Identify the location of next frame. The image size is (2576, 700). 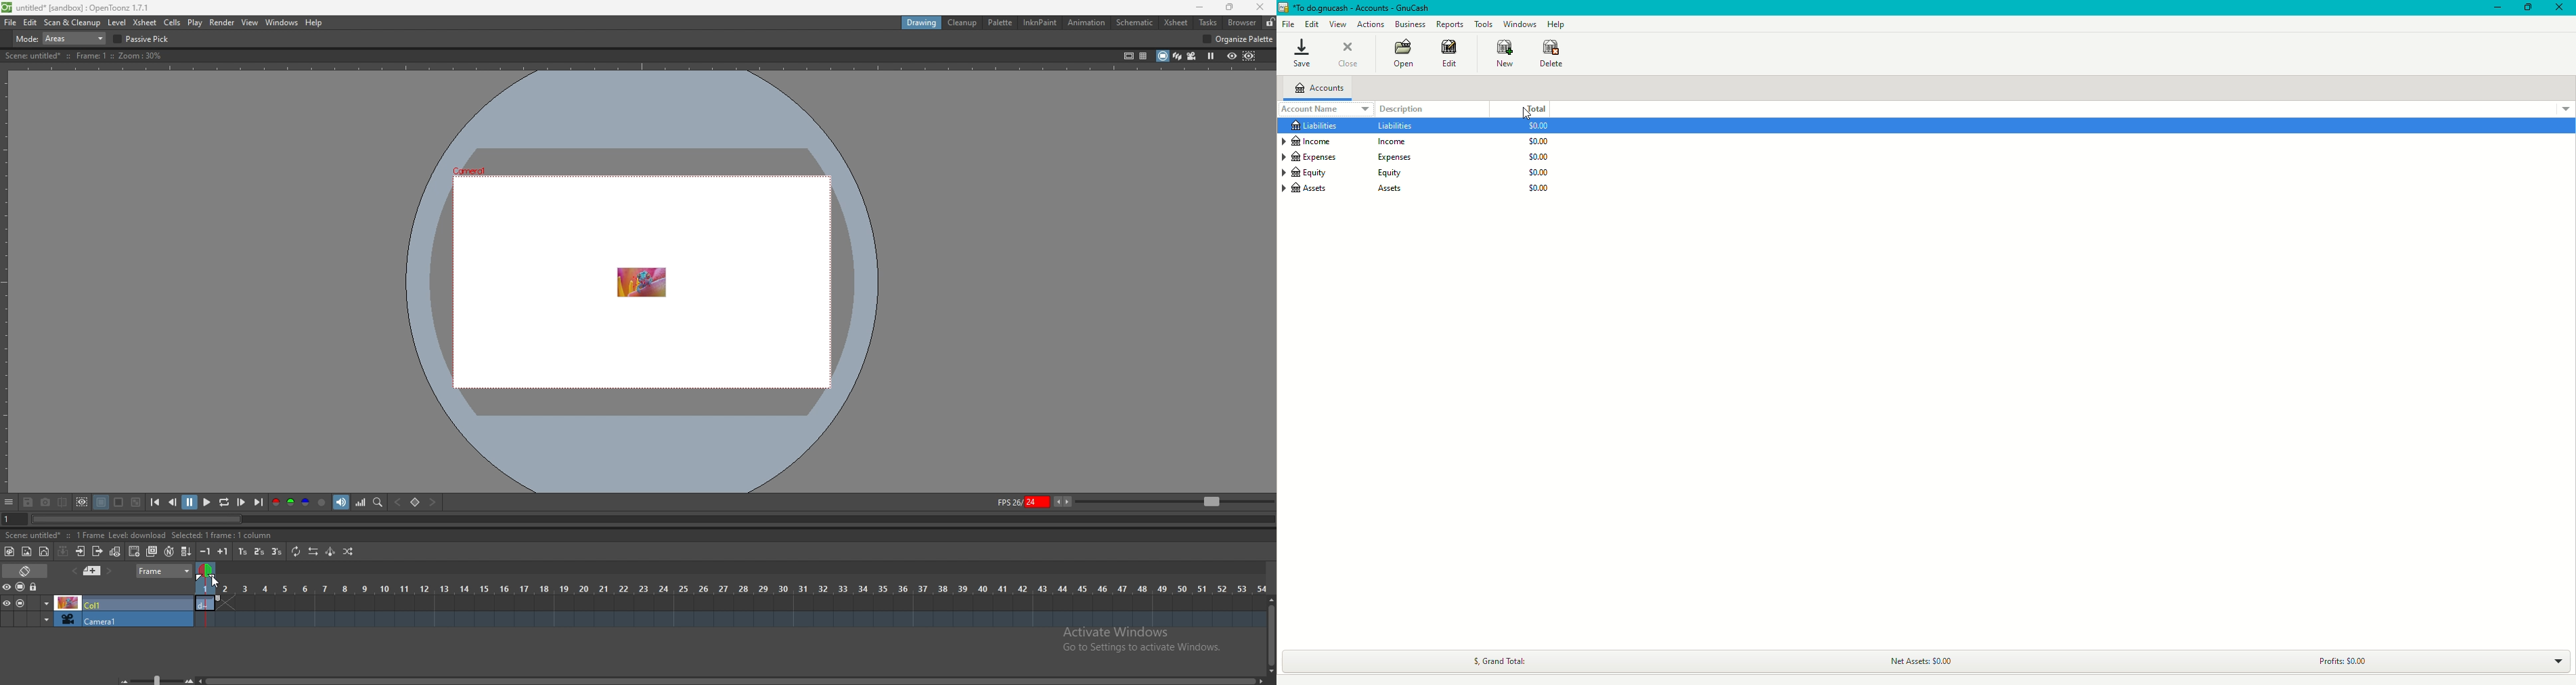
(242, 502).